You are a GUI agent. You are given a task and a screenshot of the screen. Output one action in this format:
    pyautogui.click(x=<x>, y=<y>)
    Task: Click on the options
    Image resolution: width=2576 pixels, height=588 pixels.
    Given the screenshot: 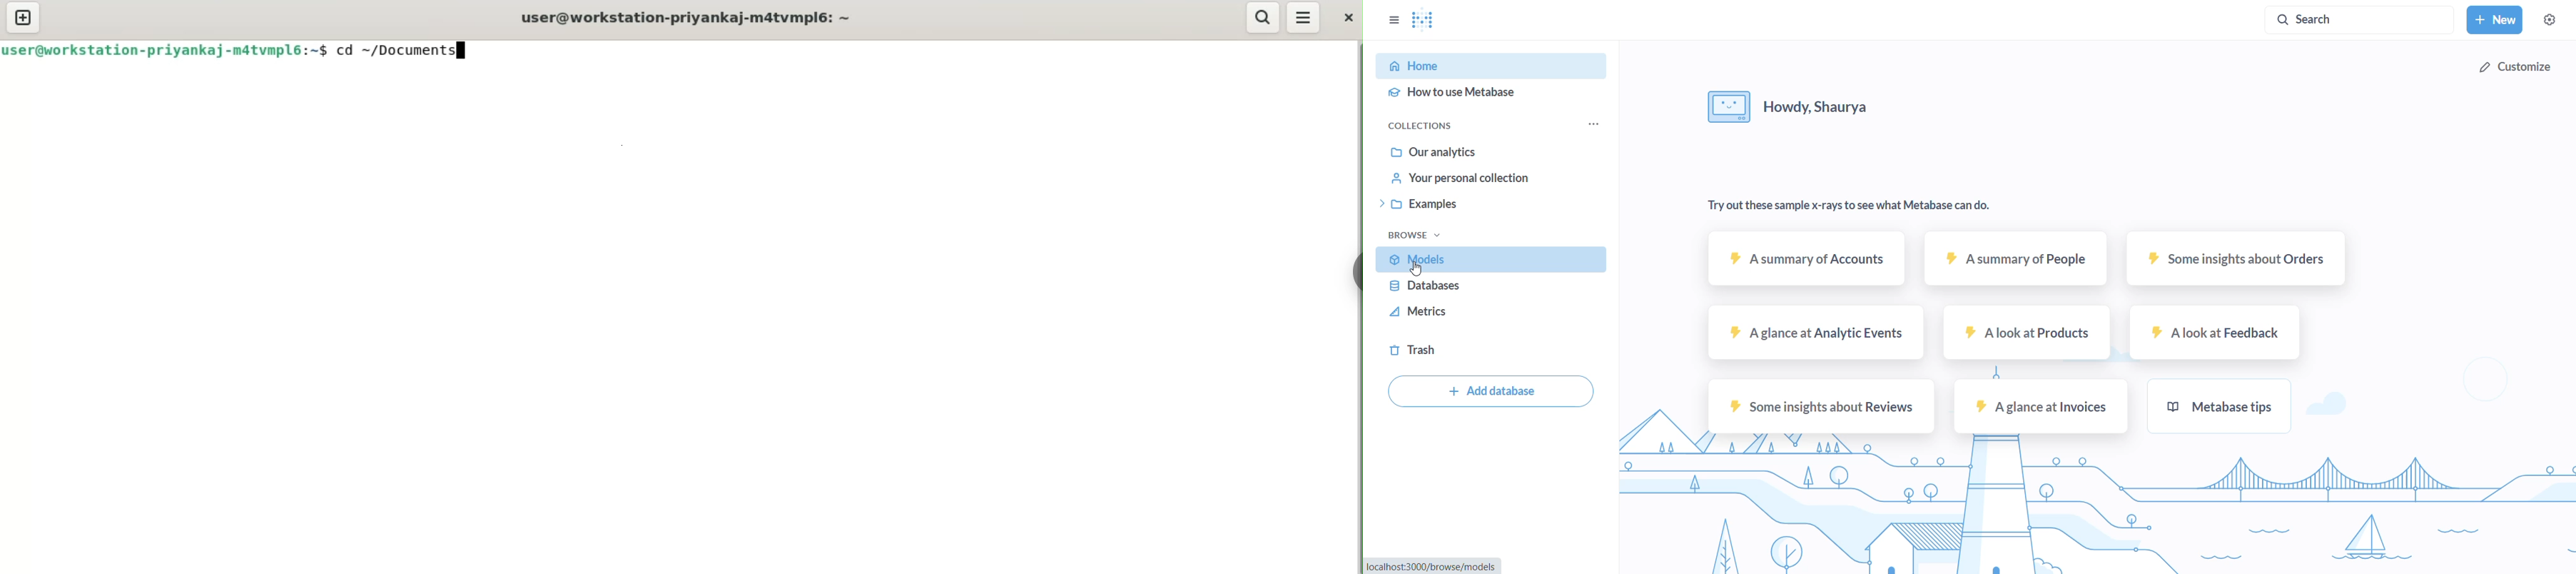 What is the action you would take?
    pyautogui.click(x=1392, y=19)
    